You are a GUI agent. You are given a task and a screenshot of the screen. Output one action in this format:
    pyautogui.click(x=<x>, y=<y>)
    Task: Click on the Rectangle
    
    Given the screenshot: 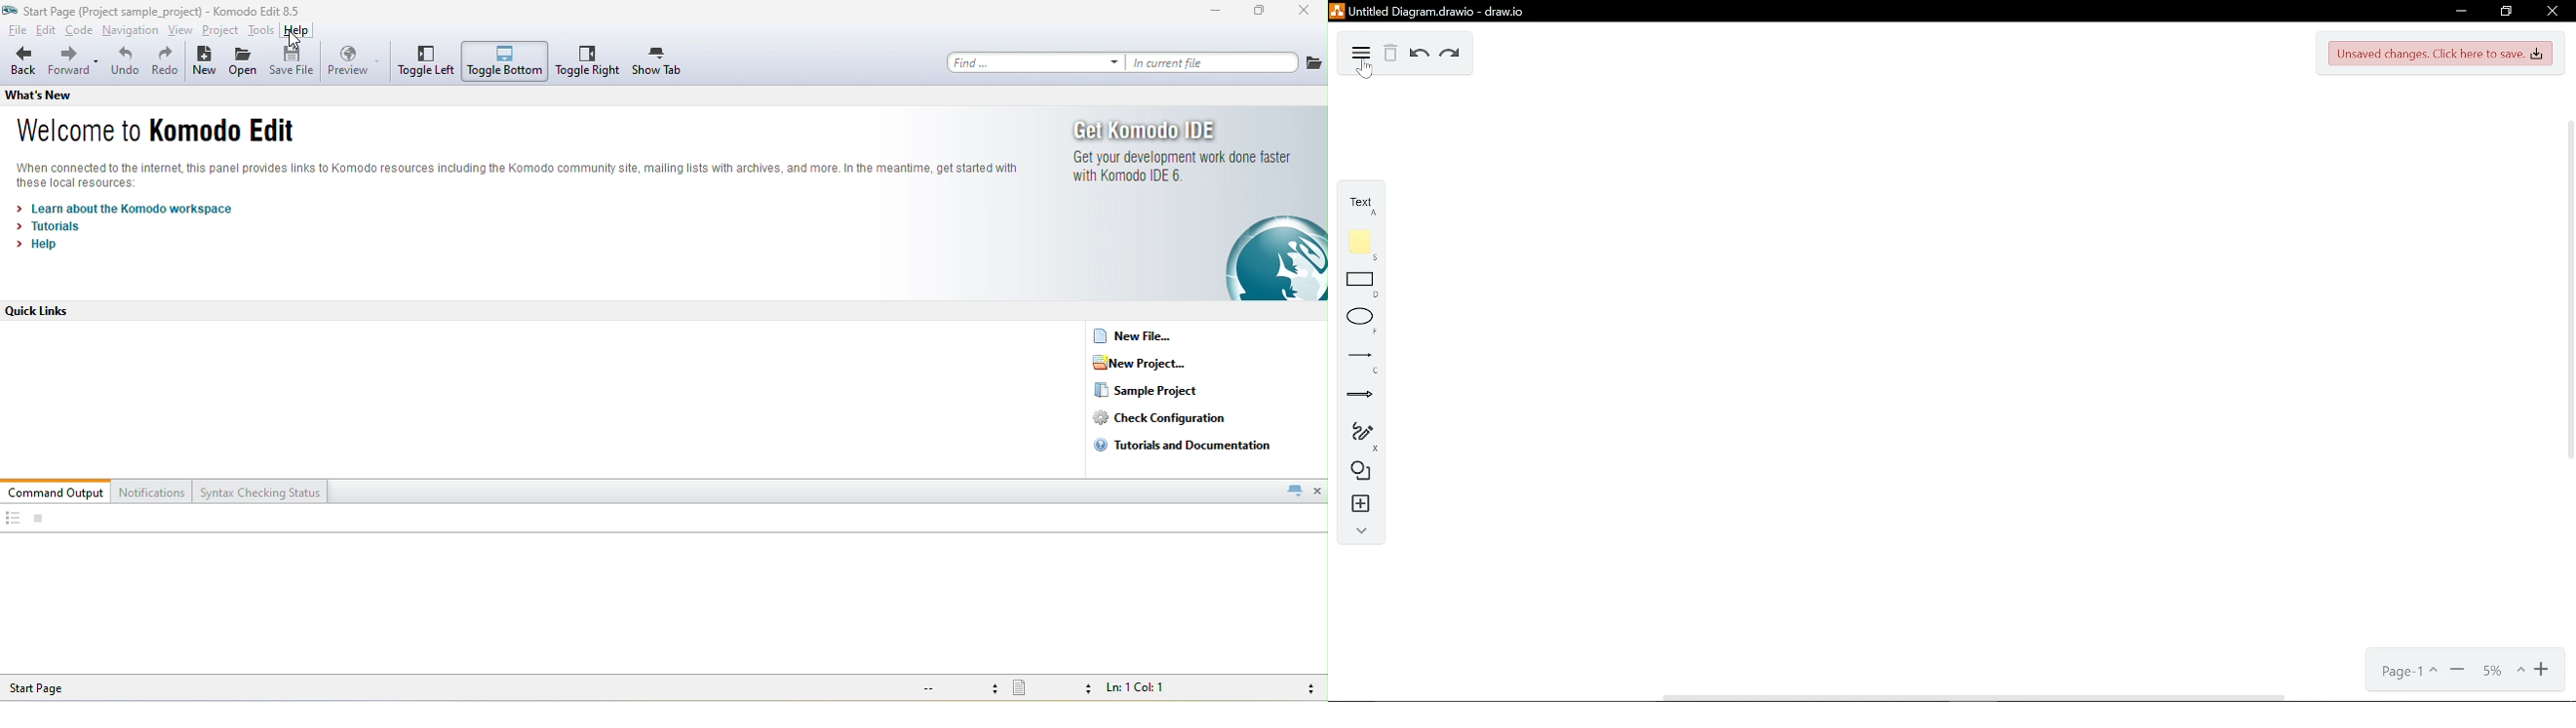 What is the action you would take?
    pyautogui.click(x=1355, y=283)
    